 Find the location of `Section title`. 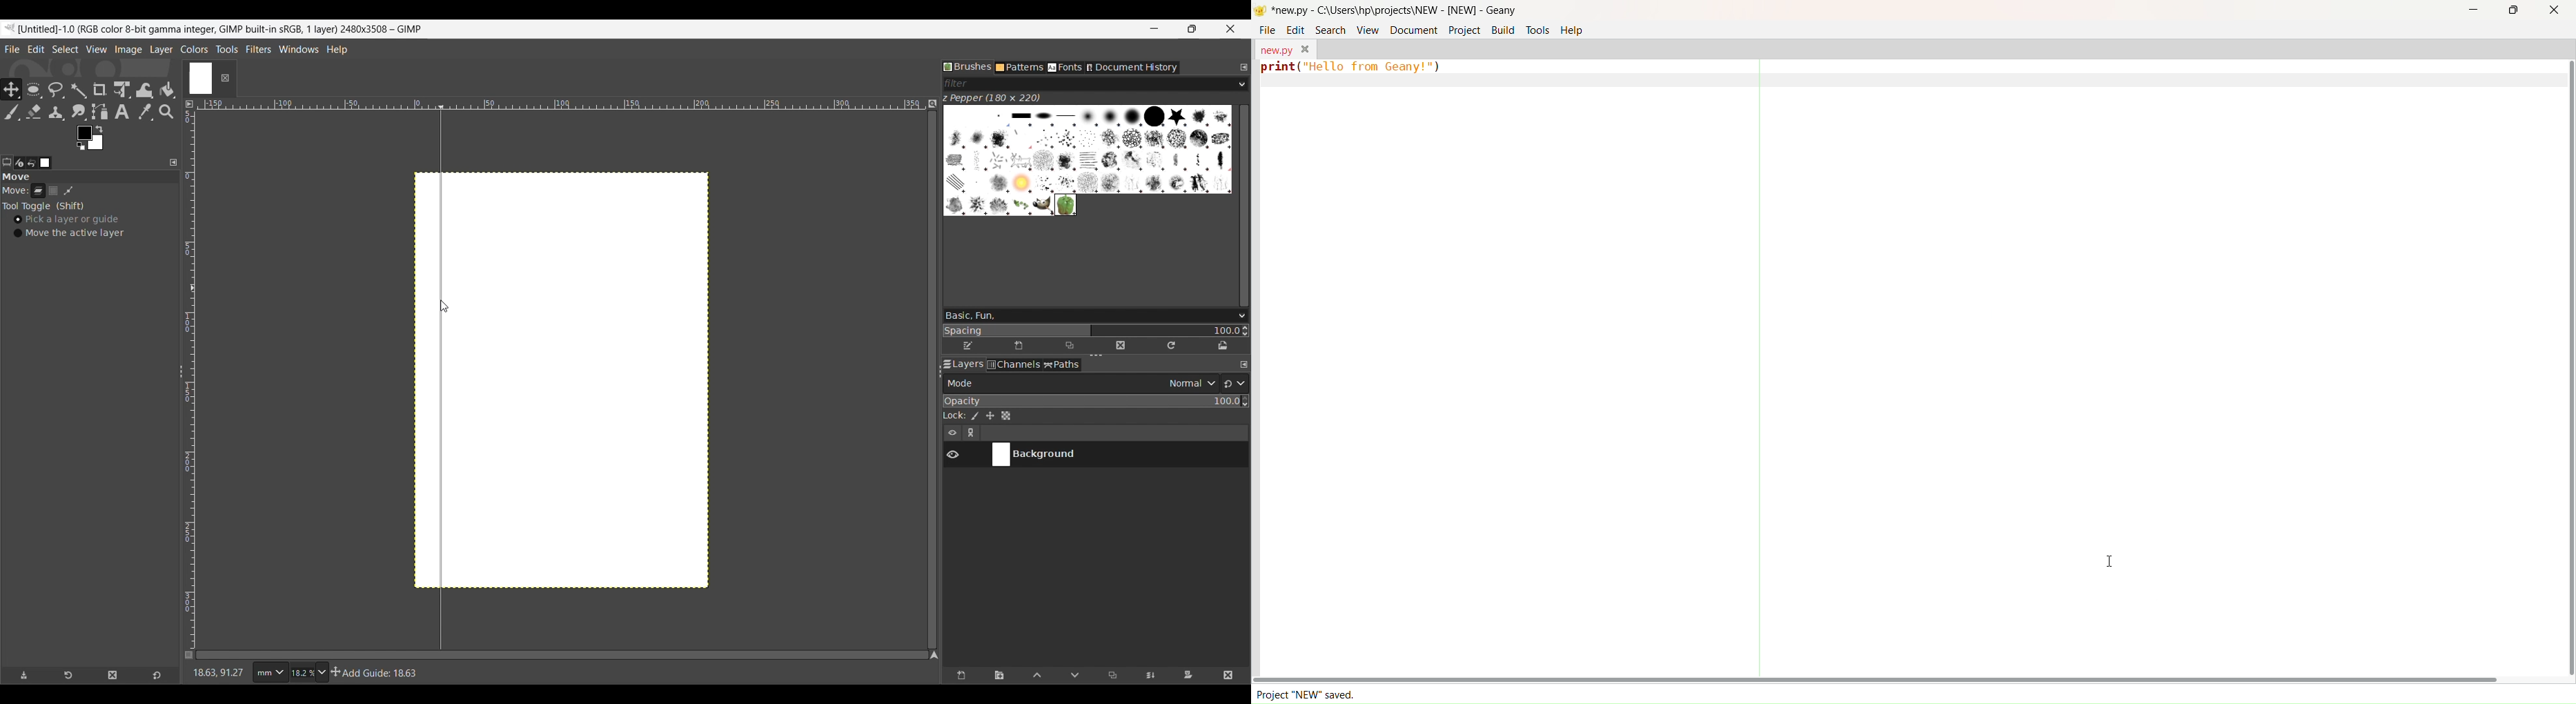

Section title is located at coordinates (88, 179).